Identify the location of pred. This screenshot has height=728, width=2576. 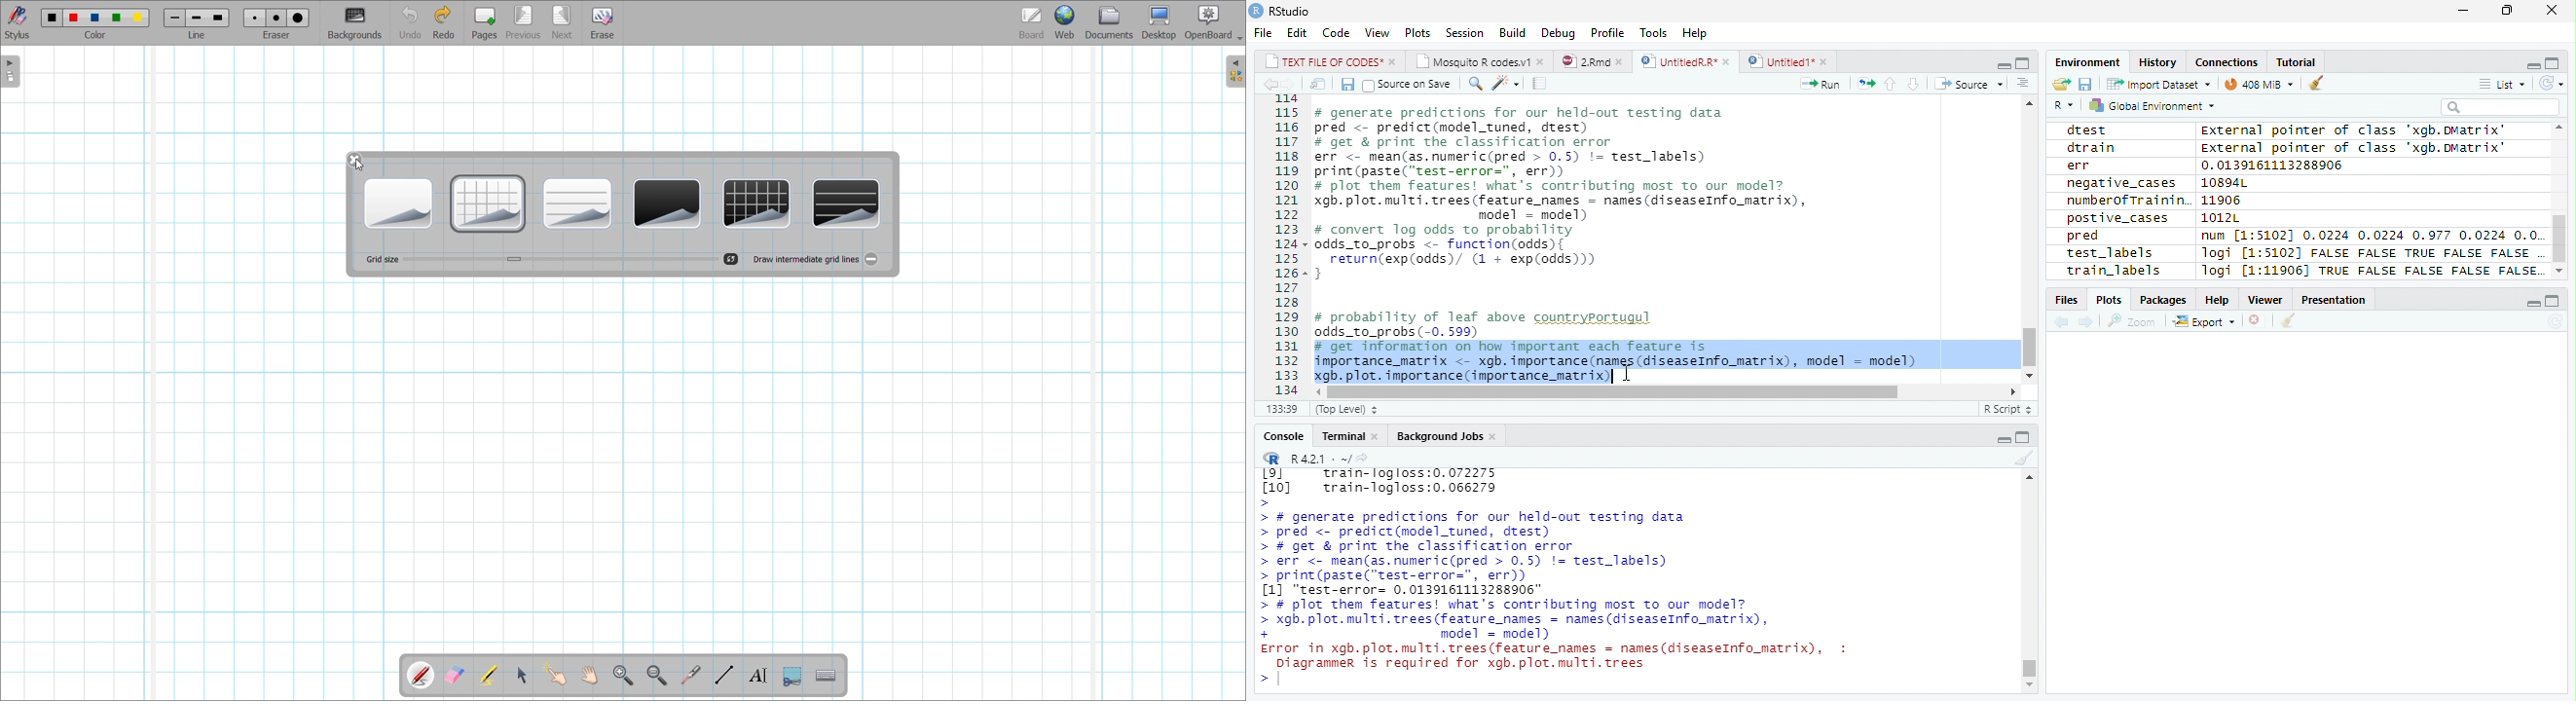
(2082, 237).